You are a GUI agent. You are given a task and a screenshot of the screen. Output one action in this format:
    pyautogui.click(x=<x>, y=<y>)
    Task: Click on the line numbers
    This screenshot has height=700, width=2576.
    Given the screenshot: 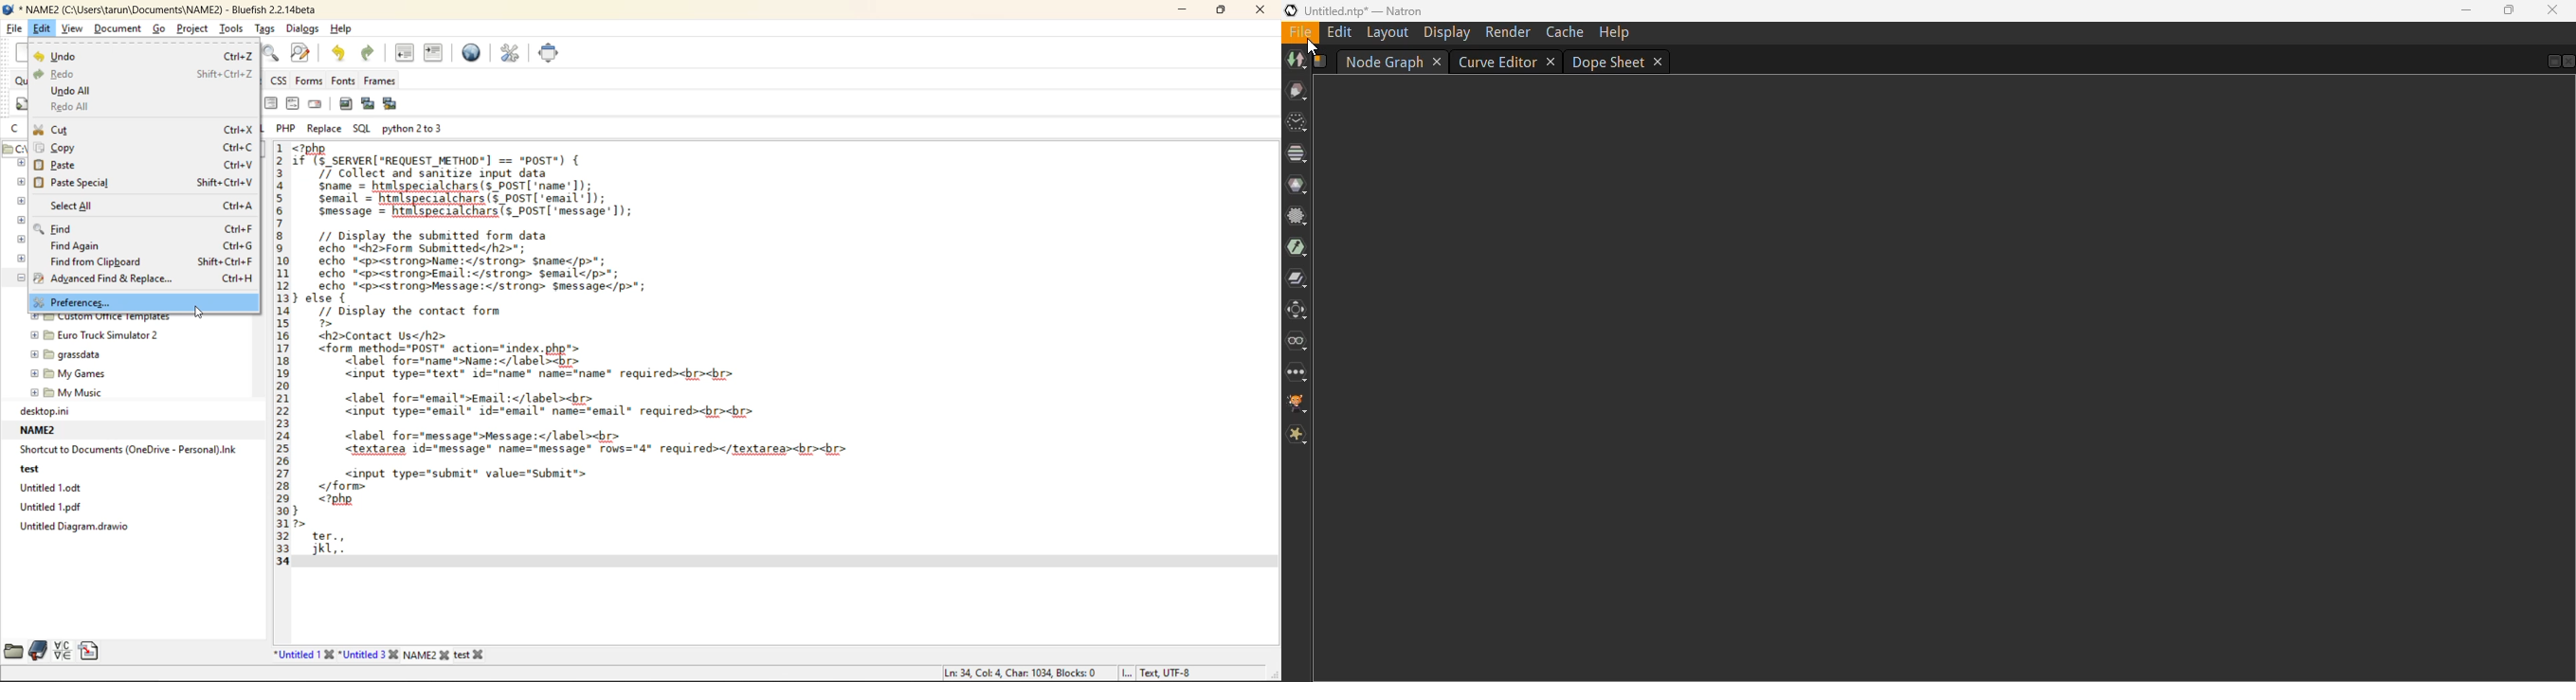 What is the action you would take?
    pyautogui.click(x=280, y=356)
    